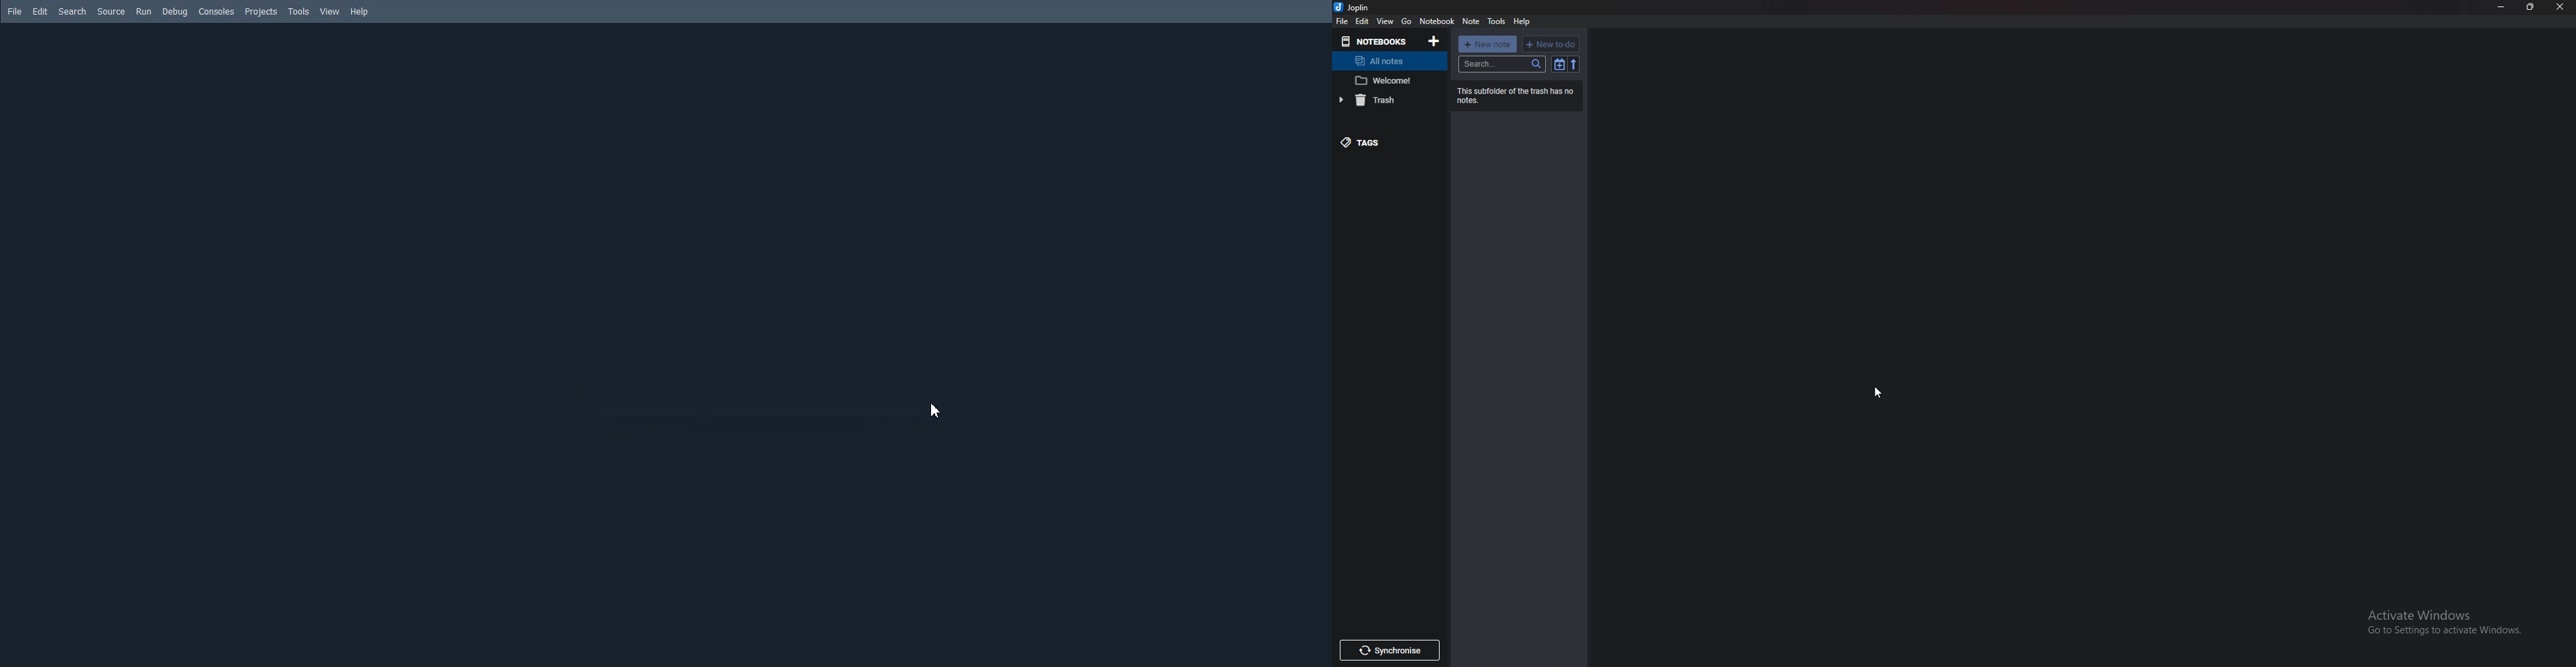 This screenshot has width=2576, height=672. What do you see at coordinates (1523, 96) in the screenshot?
I see `Info` at bounding box center [1523, 96].